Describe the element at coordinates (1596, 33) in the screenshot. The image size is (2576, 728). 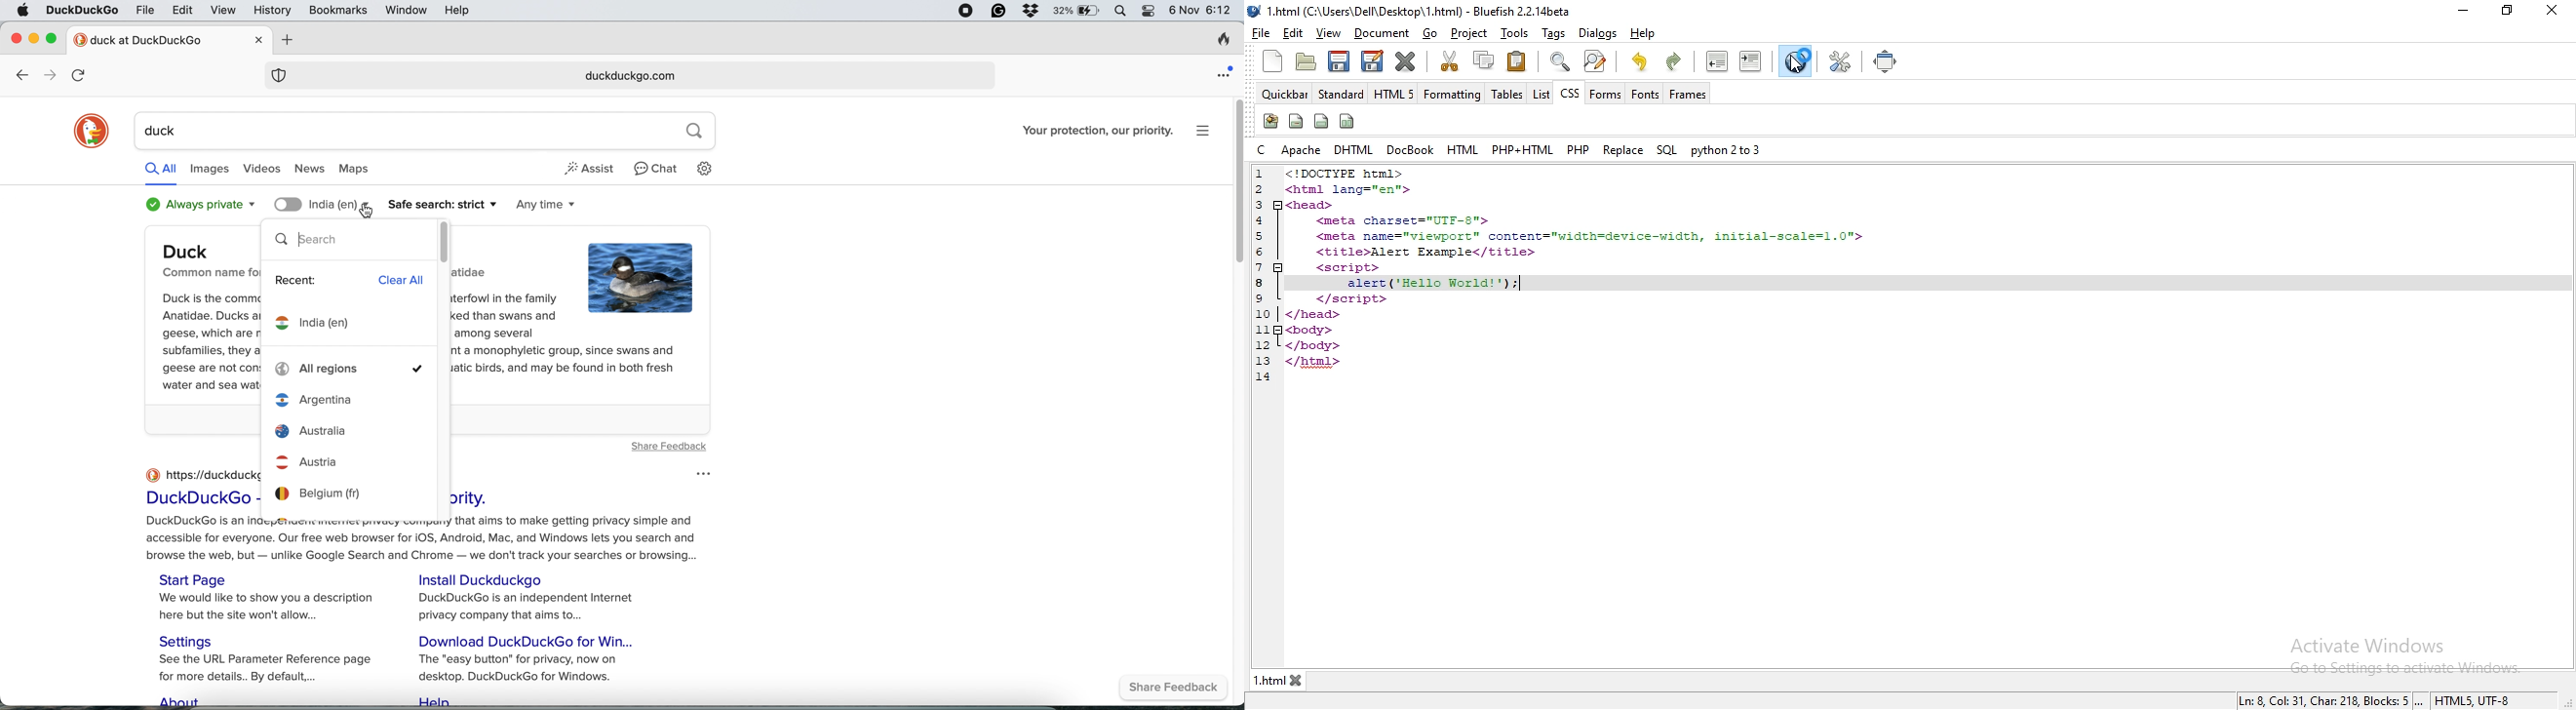
I see `dialogs` at that location.